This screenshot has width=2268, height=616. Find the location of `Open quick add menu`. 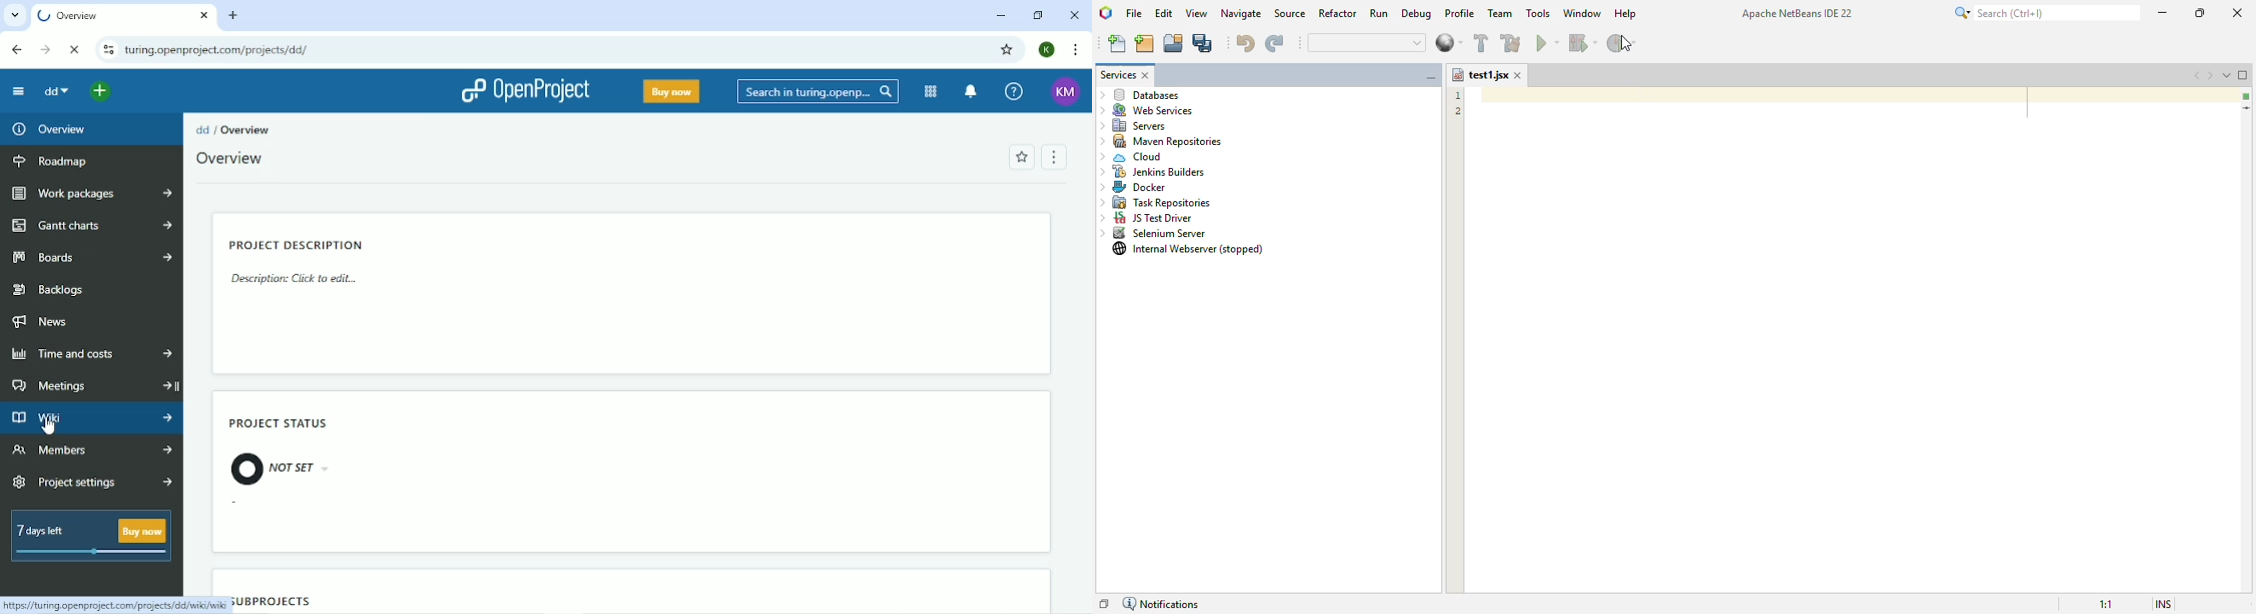

Open quick add menu is located at coordinates (101, 90).